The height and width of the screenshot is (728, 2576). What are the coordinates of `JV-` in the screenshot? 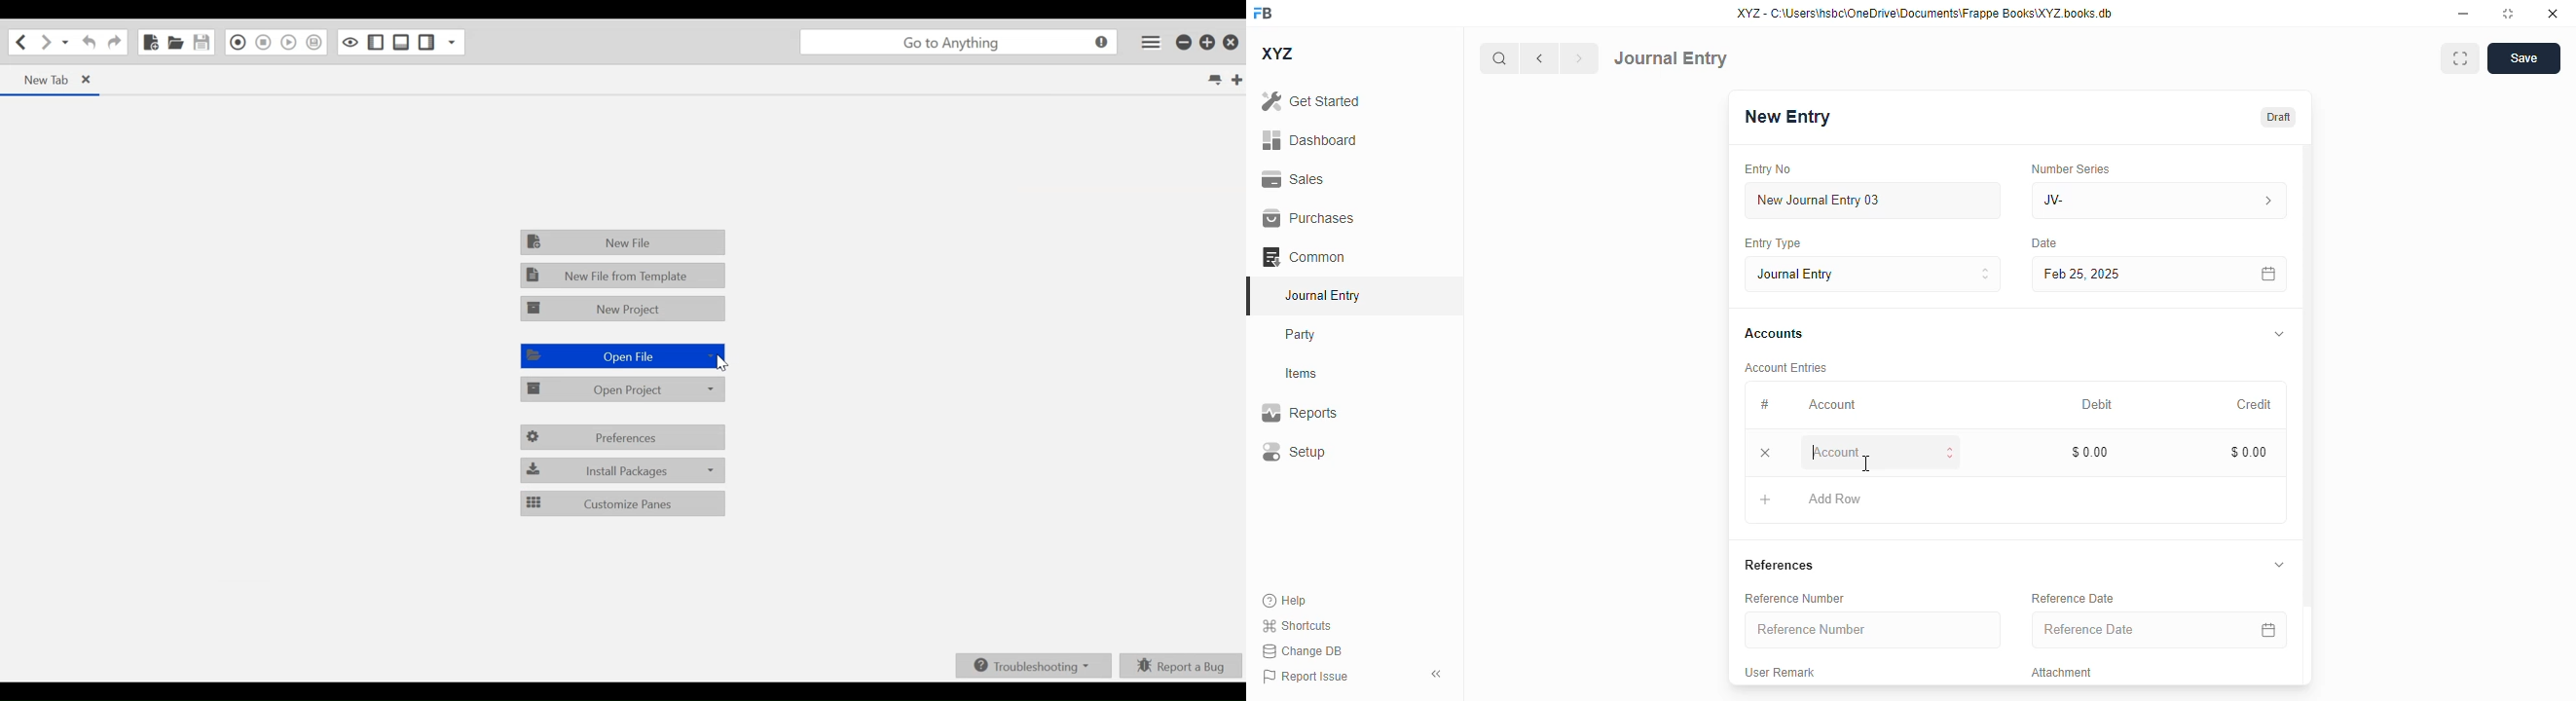 It's located at (2116, 201).